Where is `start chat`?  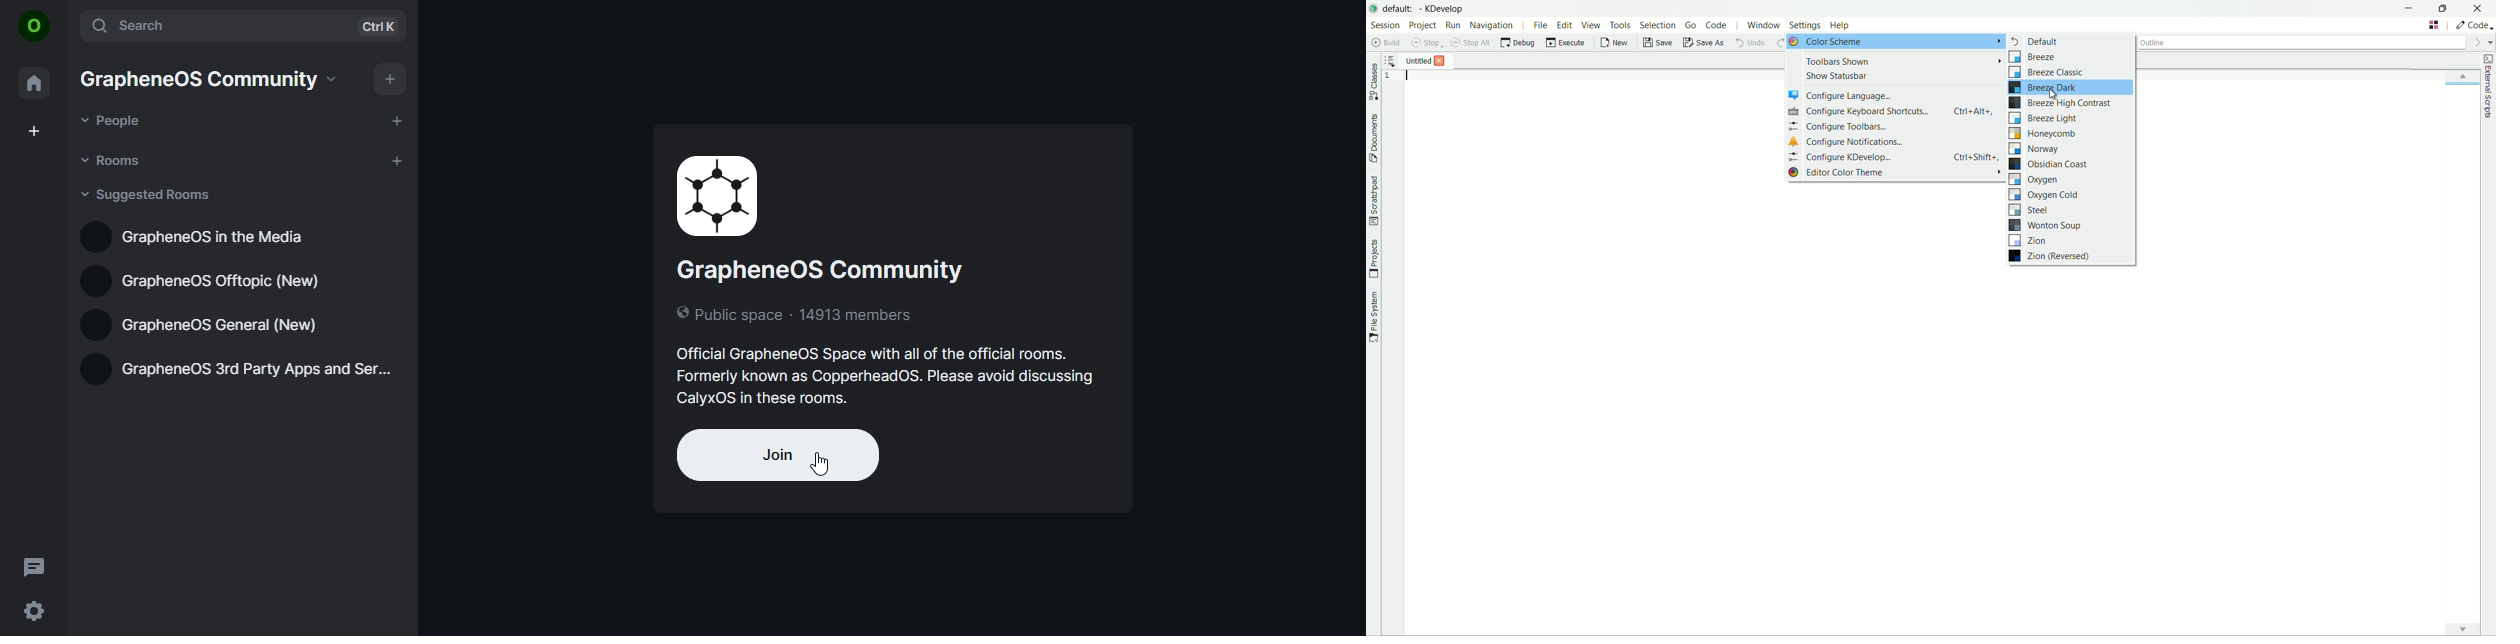 start chat is located at coordinates (395, 119).